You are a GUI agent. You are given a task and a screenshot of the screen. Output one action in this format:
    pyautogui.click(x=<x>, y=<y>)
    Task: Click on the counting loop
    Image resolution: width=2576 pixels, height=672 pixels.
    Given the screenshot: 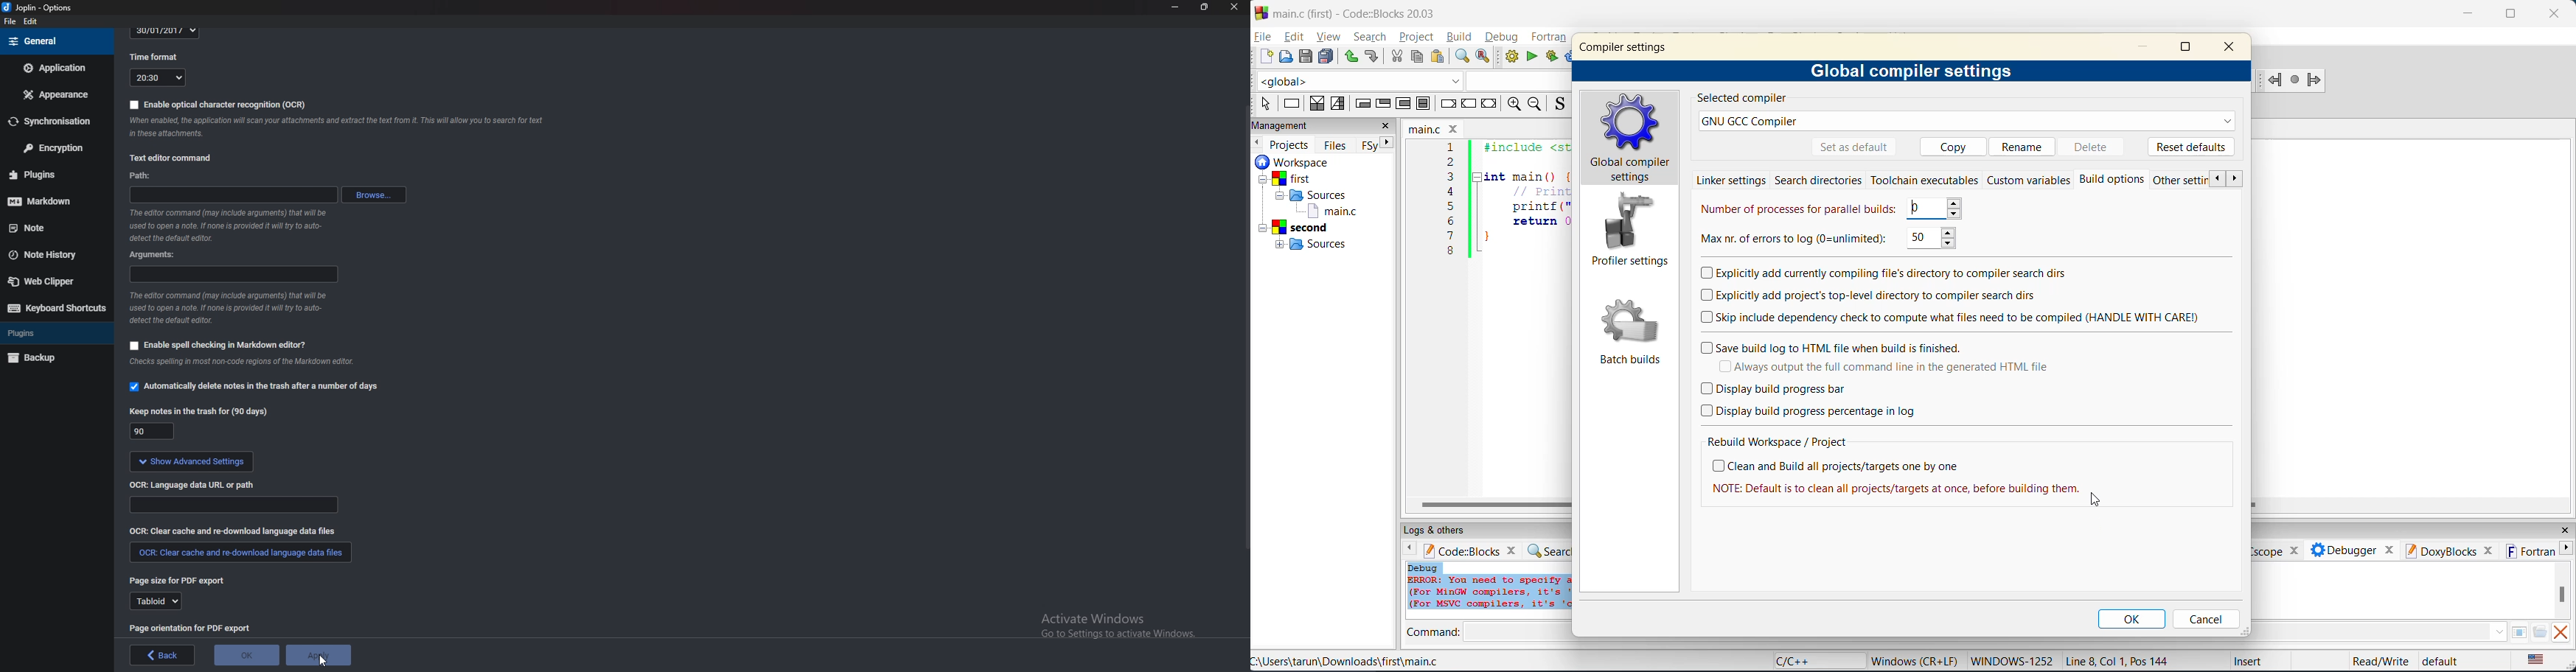 What is the action you would take?
    pyautogui.click(x=1404, y=105)
    